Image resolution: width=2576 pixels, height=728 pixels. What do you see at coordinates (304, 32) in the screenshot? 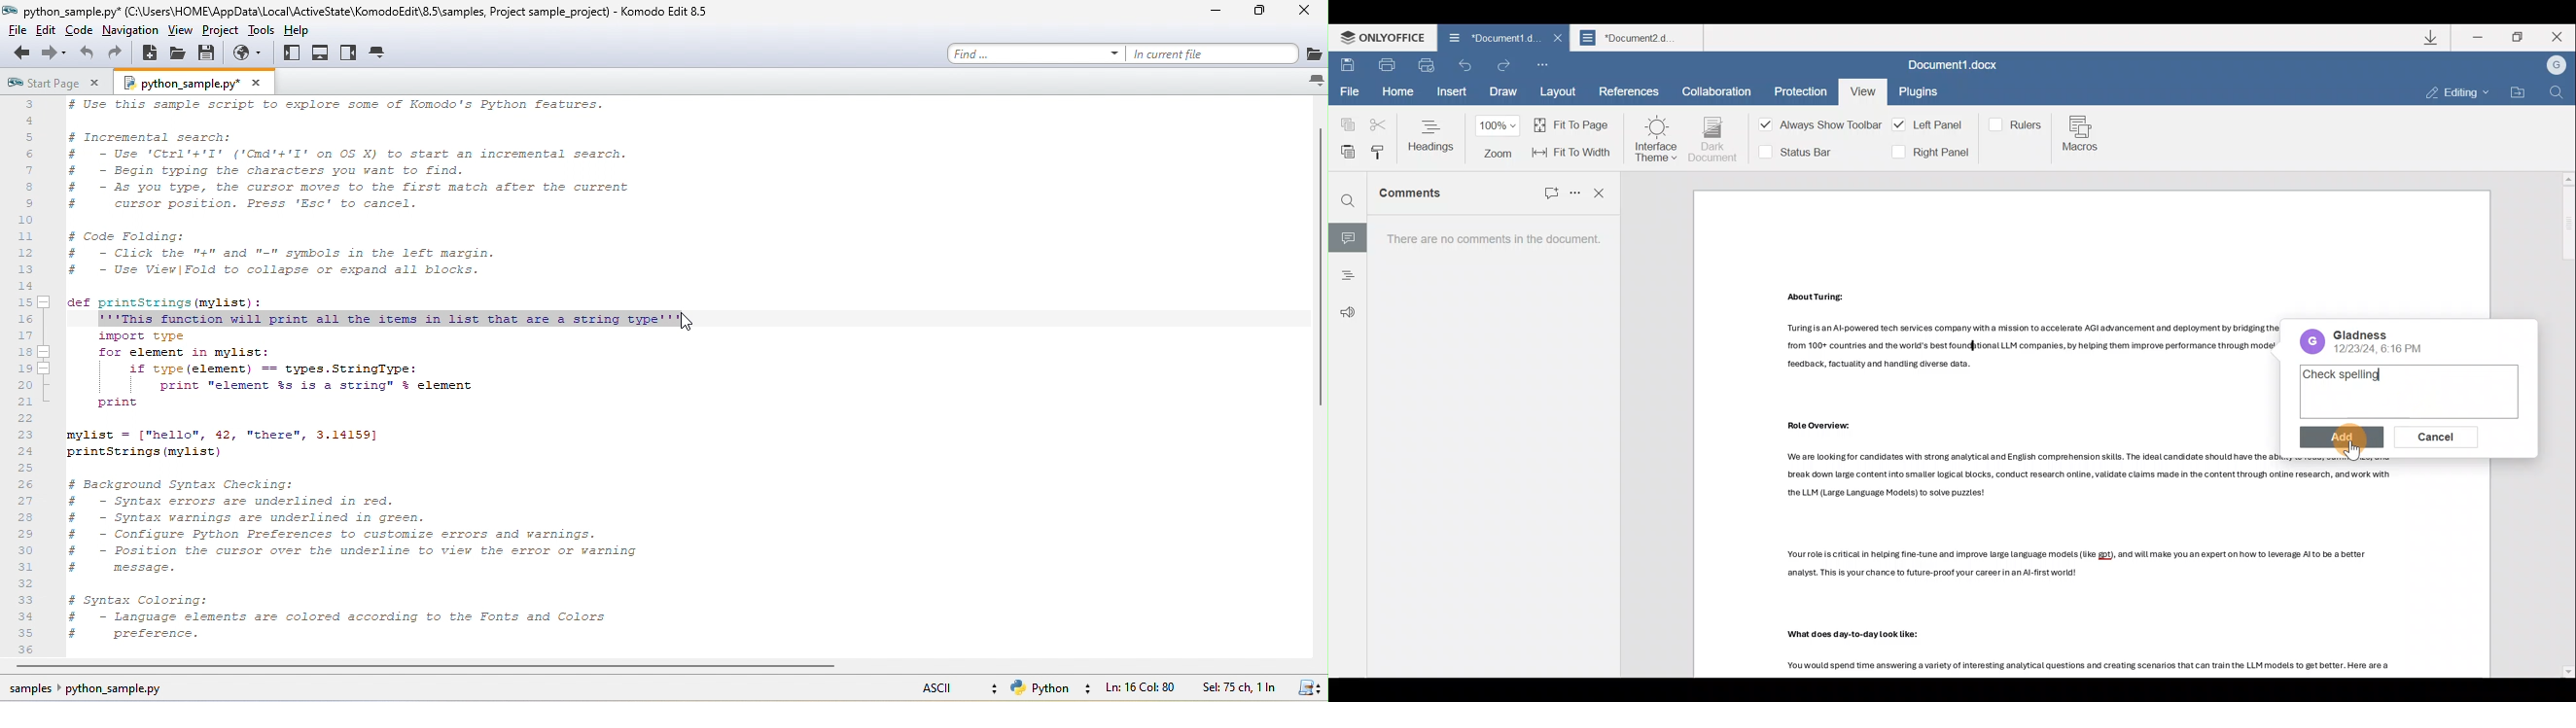
I see `help` at bounding box center [304, 32].